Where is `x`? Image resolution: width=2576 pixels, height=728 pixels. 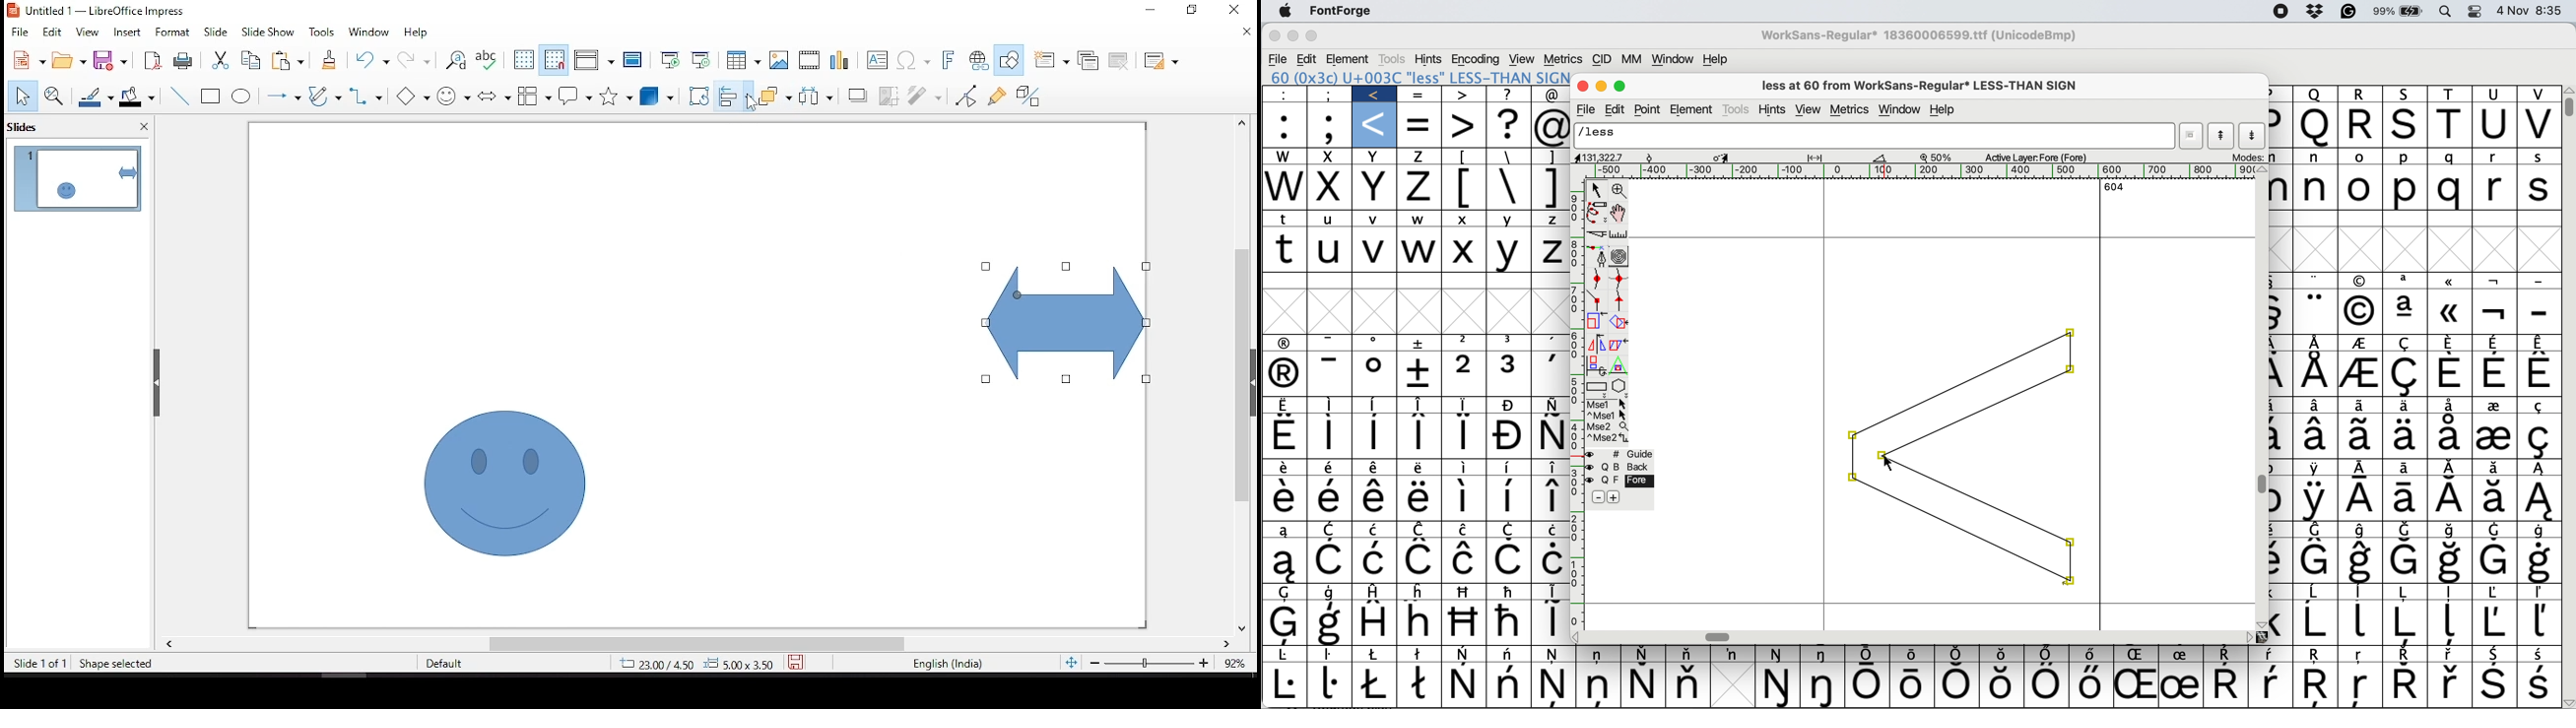 x is located at coordinates (1331, 157).